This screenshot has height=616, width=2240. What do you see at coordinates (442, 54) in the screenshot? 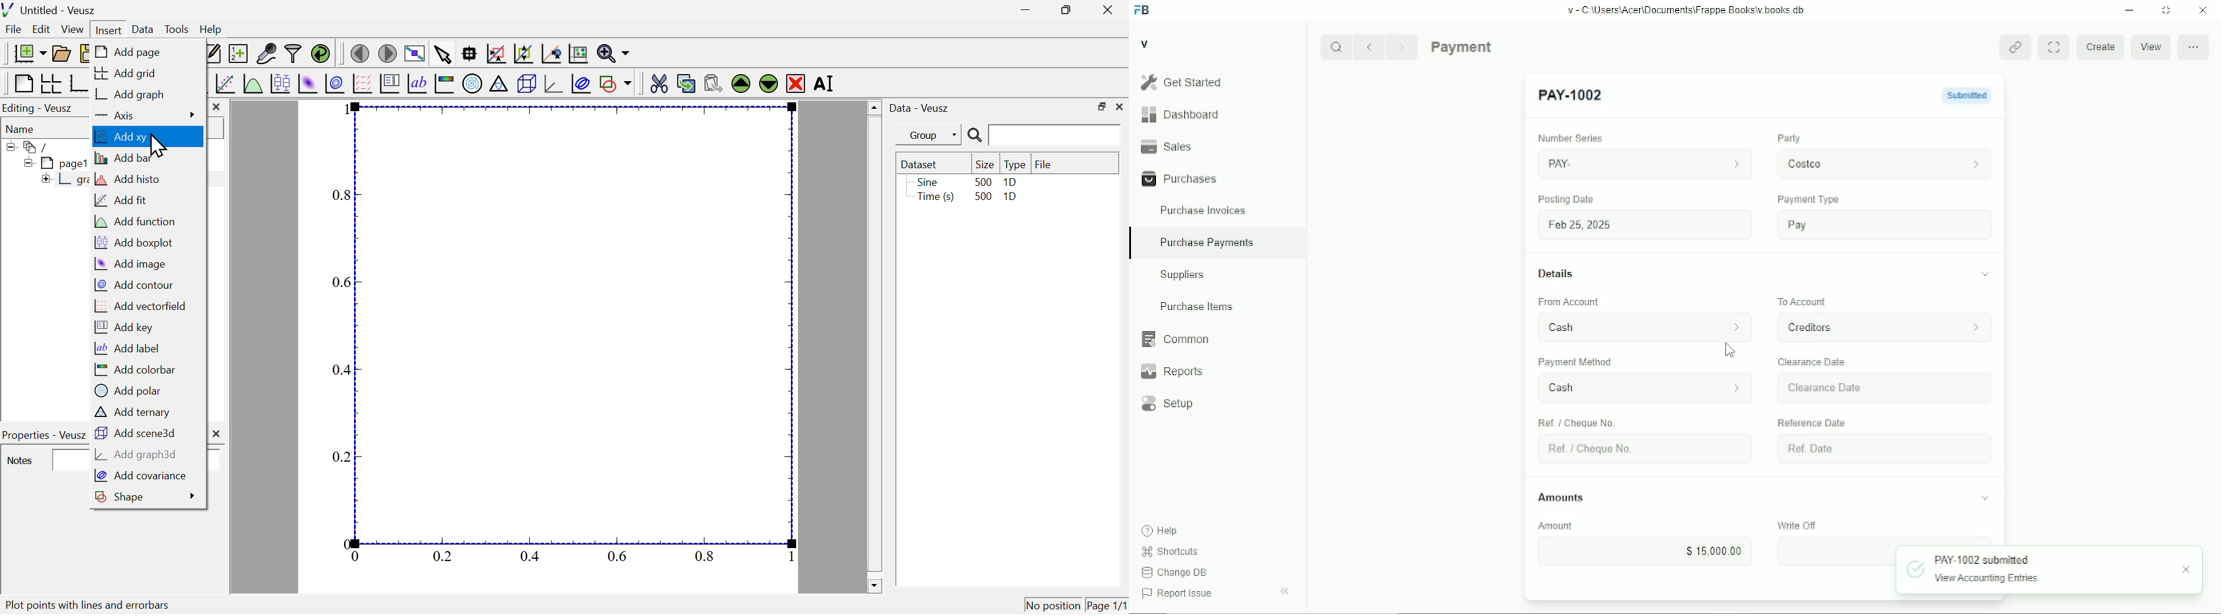
I see `select items from the graph or scroll` at bounding box center [442, 54].